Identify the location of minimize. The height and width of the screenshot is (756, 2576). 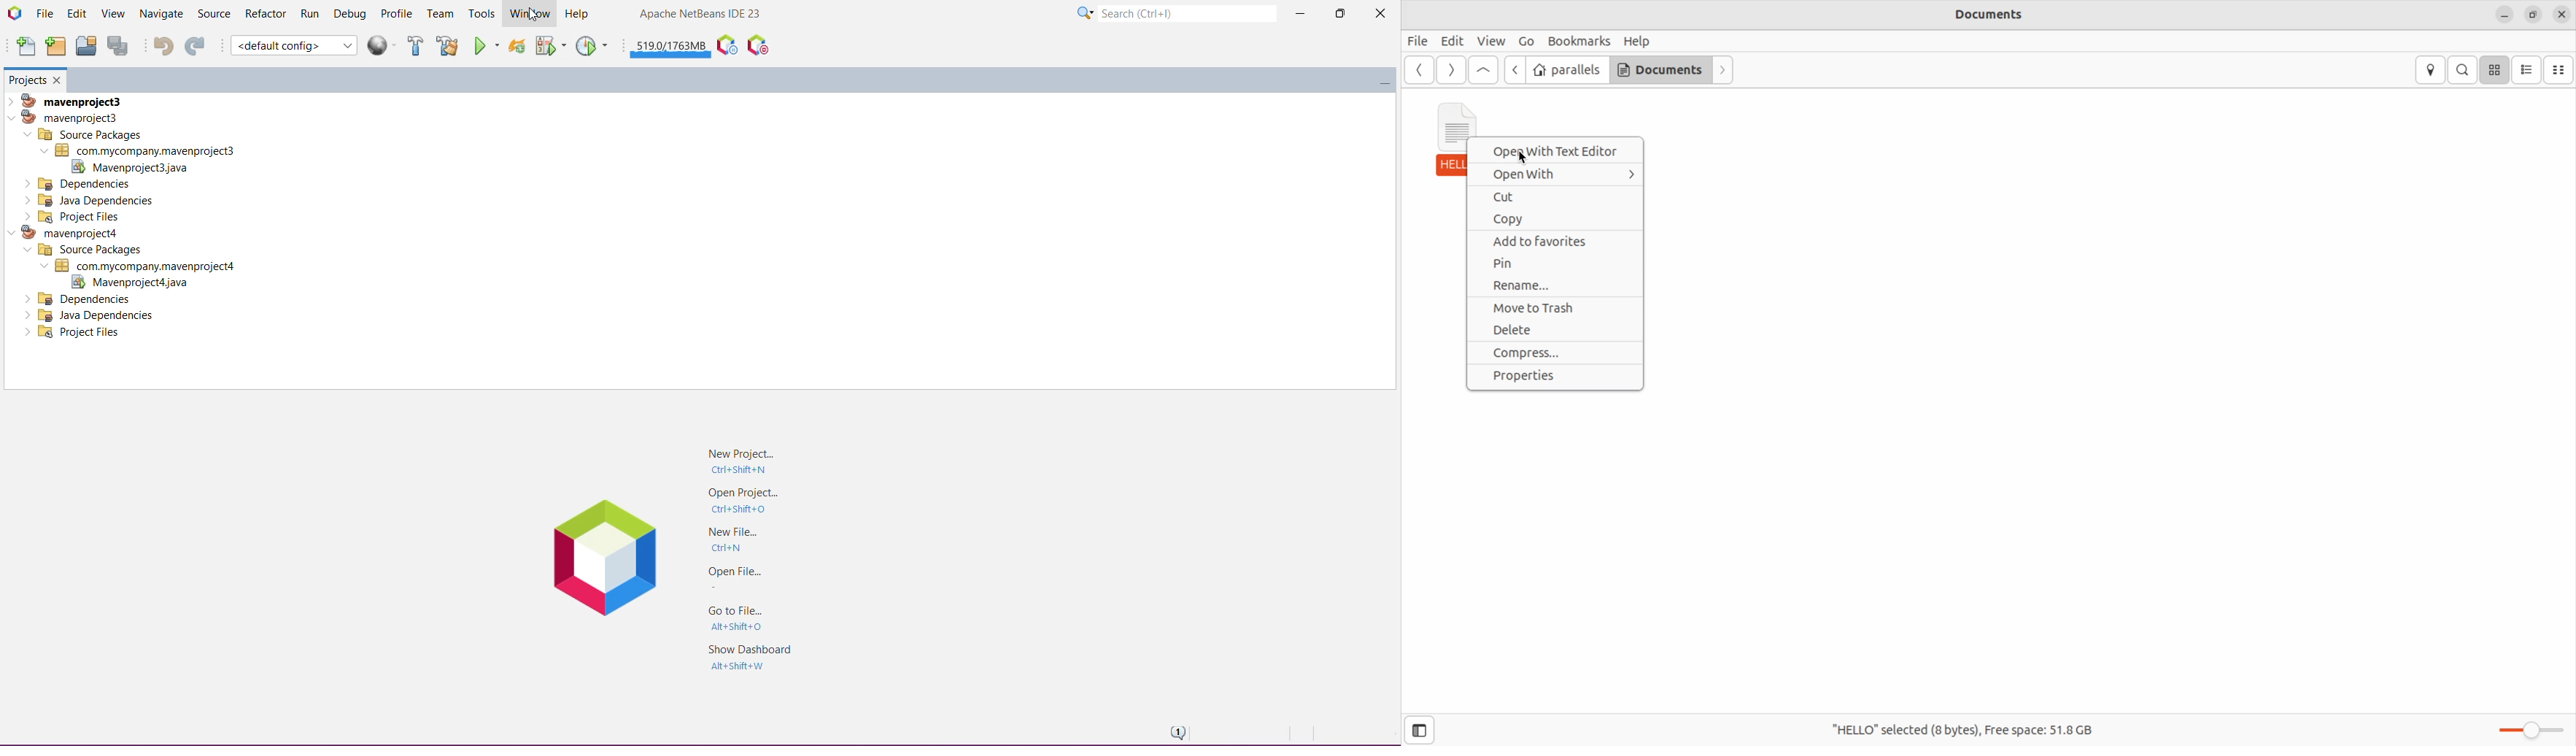
(2504, 16).